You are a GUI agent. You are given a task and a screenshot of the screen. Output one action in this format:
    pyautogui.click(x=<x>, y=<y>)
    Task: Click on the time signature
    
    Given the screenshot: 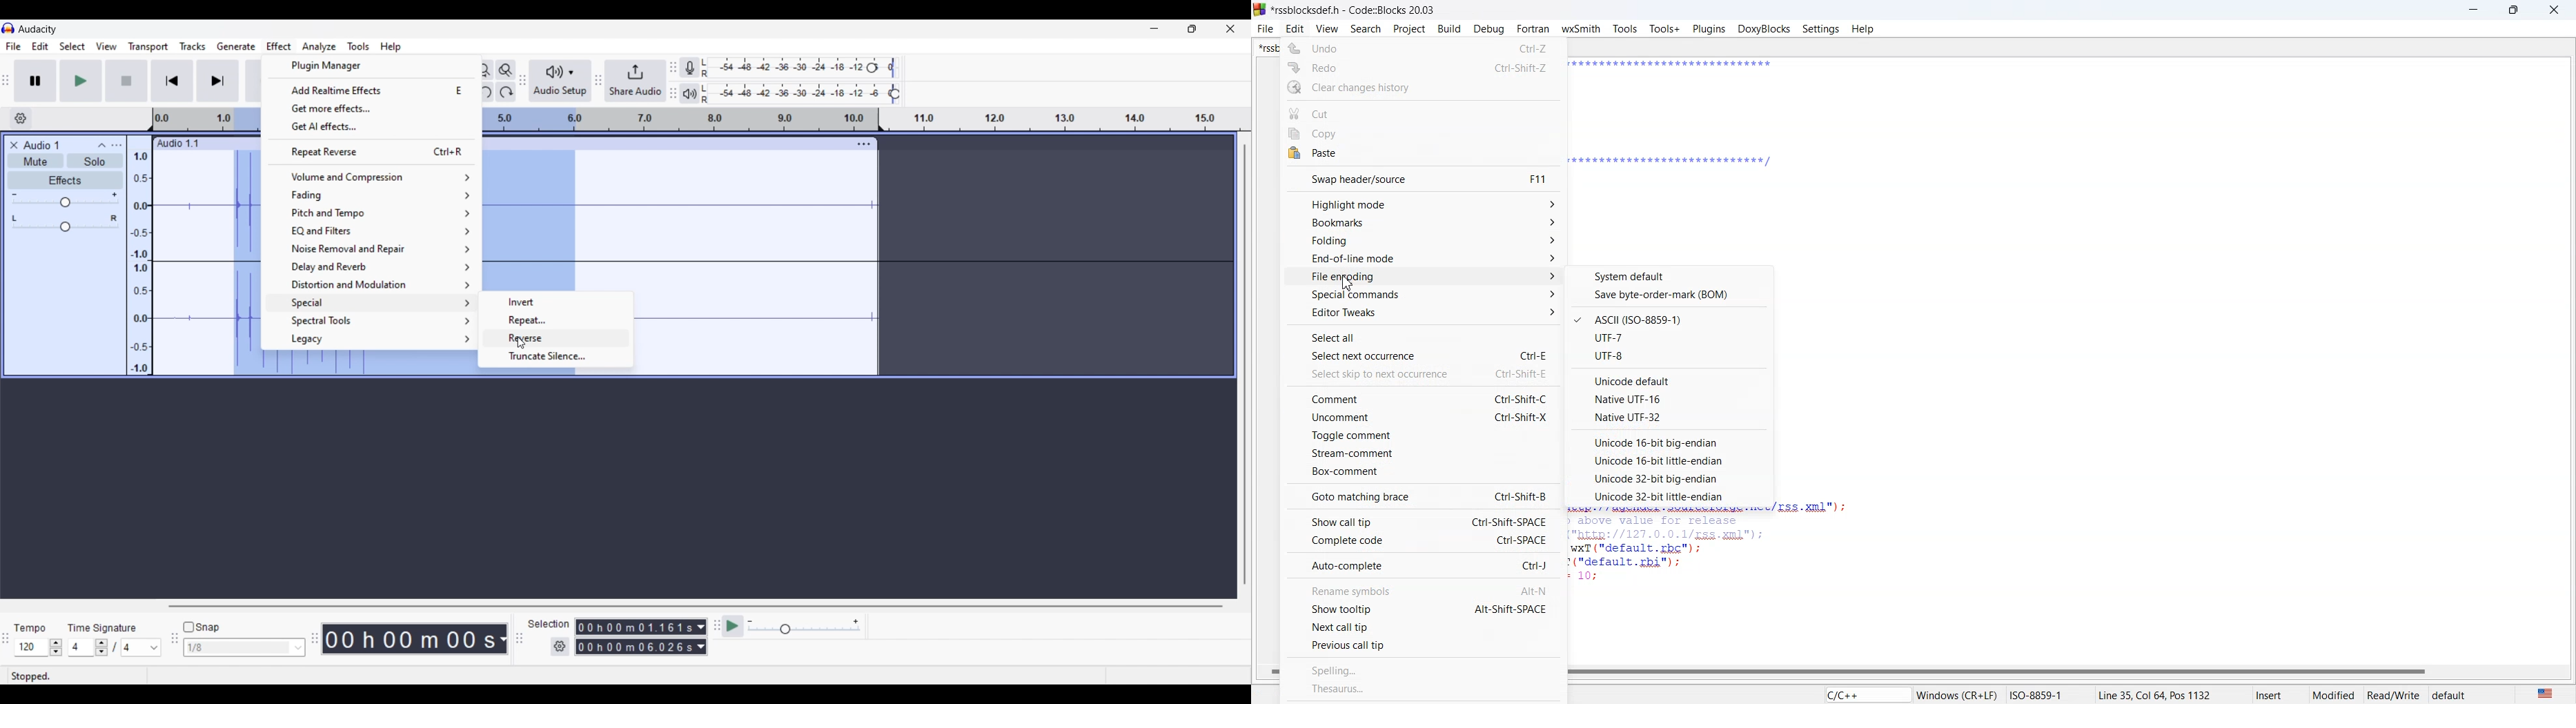 What is the action you would take?
    pyautogui.click(x=101, y=630)
    